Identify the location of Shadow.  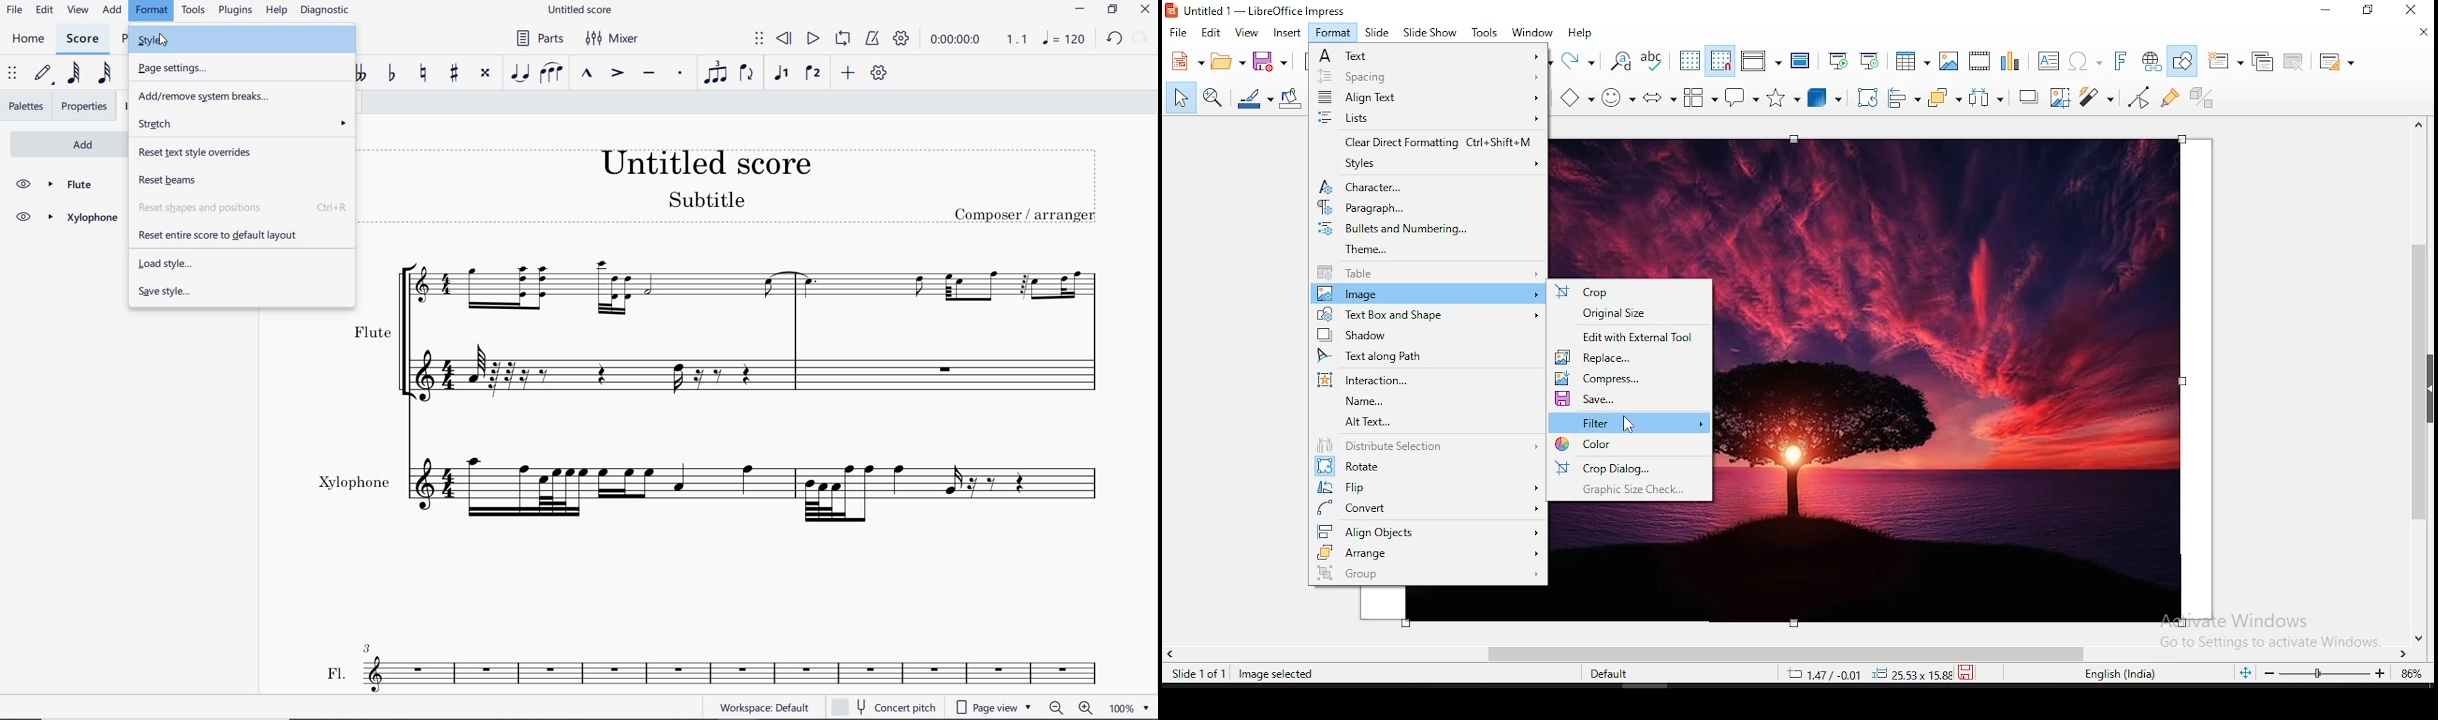
(2028, 98).